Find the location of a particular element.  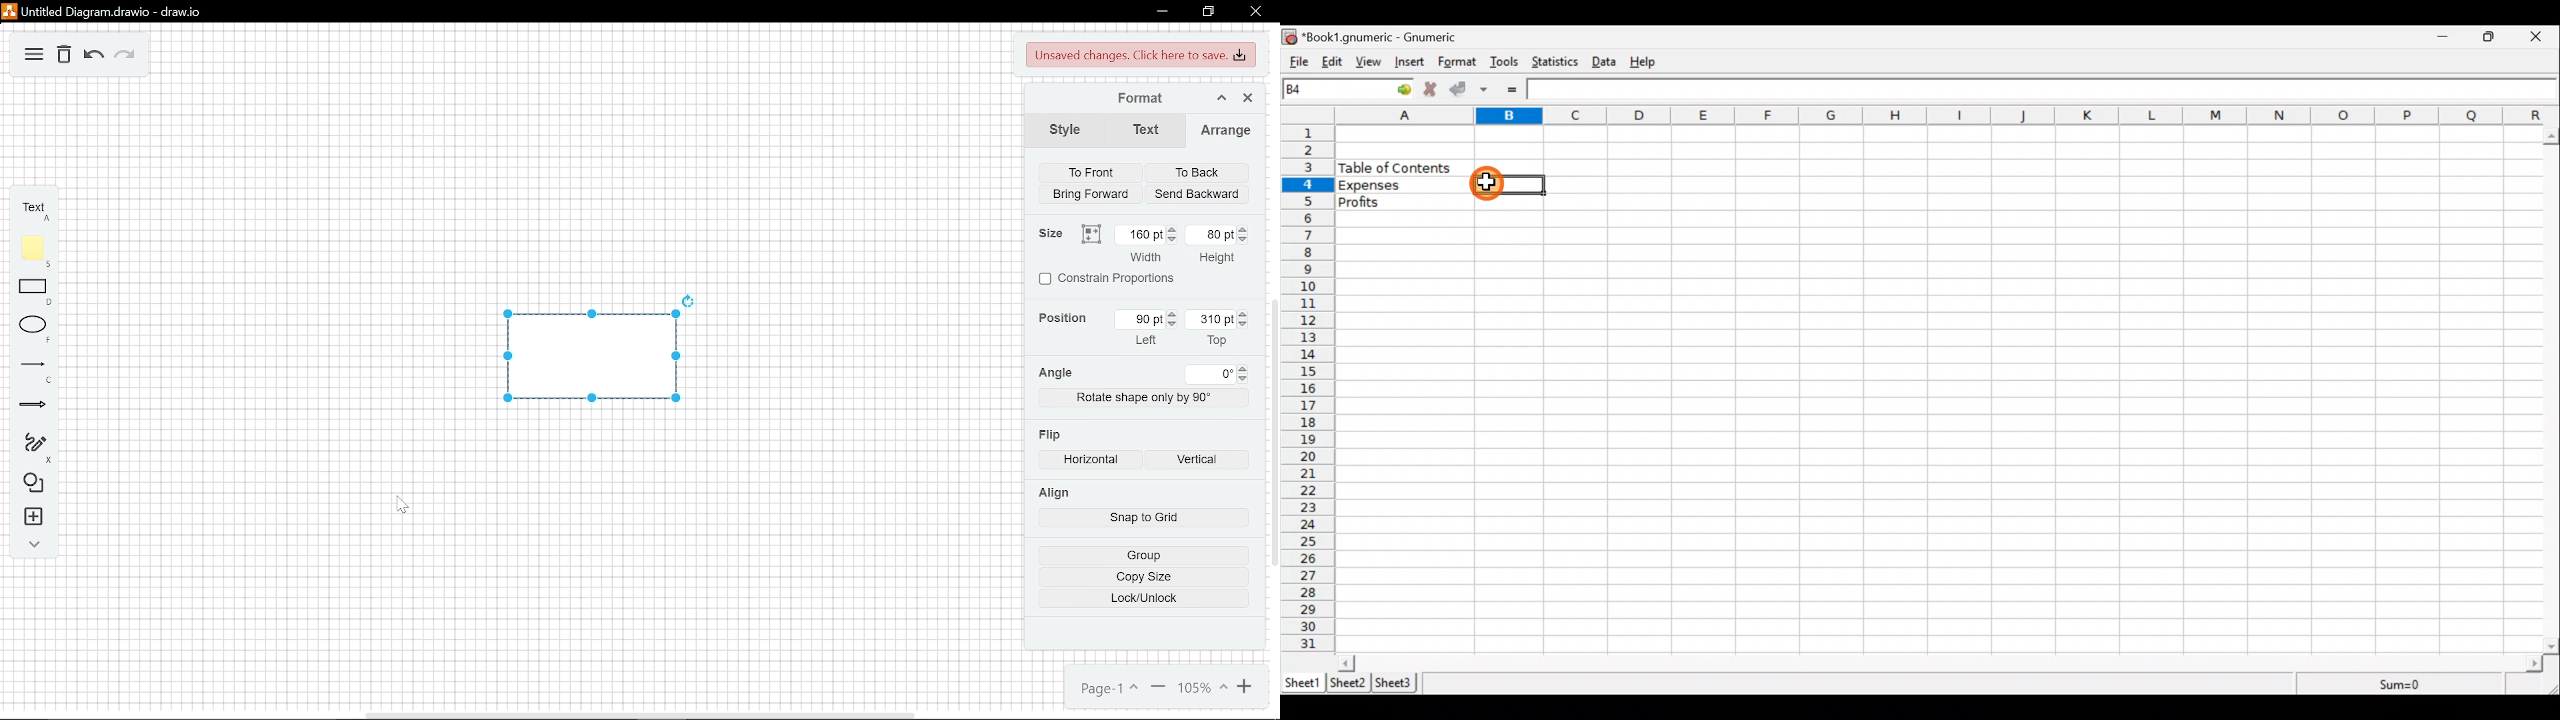

text is located at coordinates (38, 213).